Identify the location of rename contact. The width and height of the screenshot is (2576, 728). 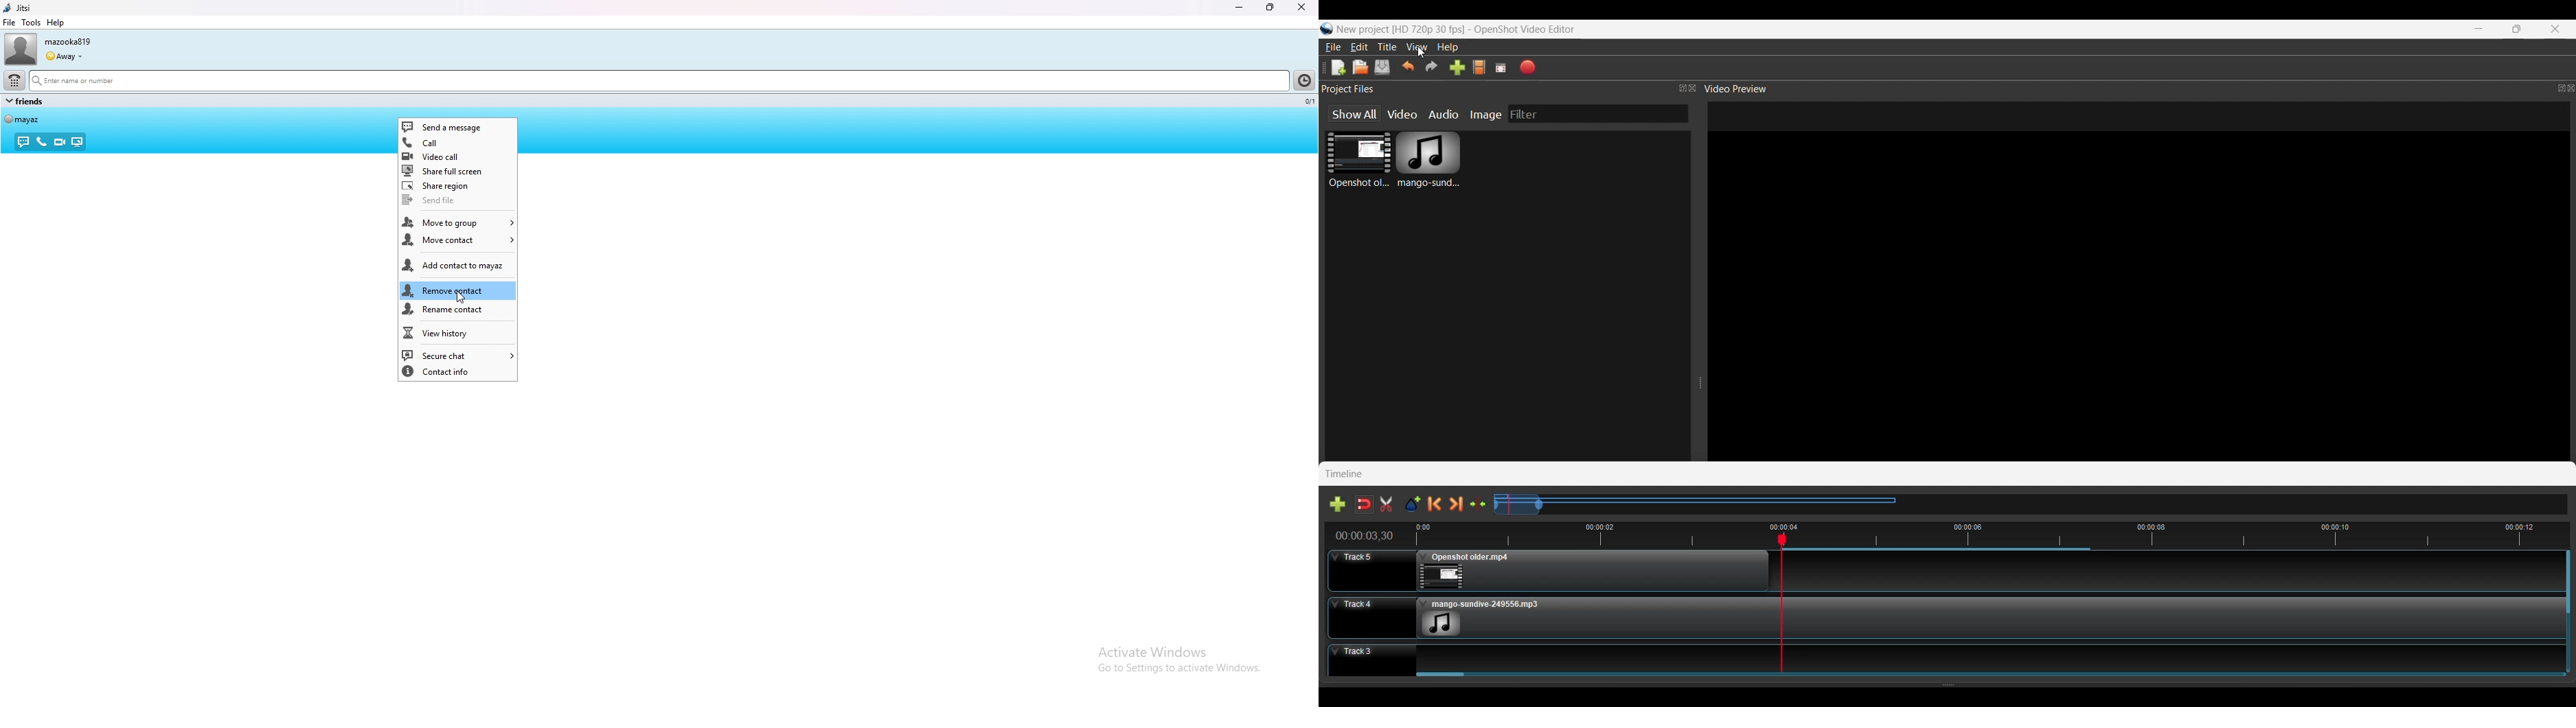
(457, 310).